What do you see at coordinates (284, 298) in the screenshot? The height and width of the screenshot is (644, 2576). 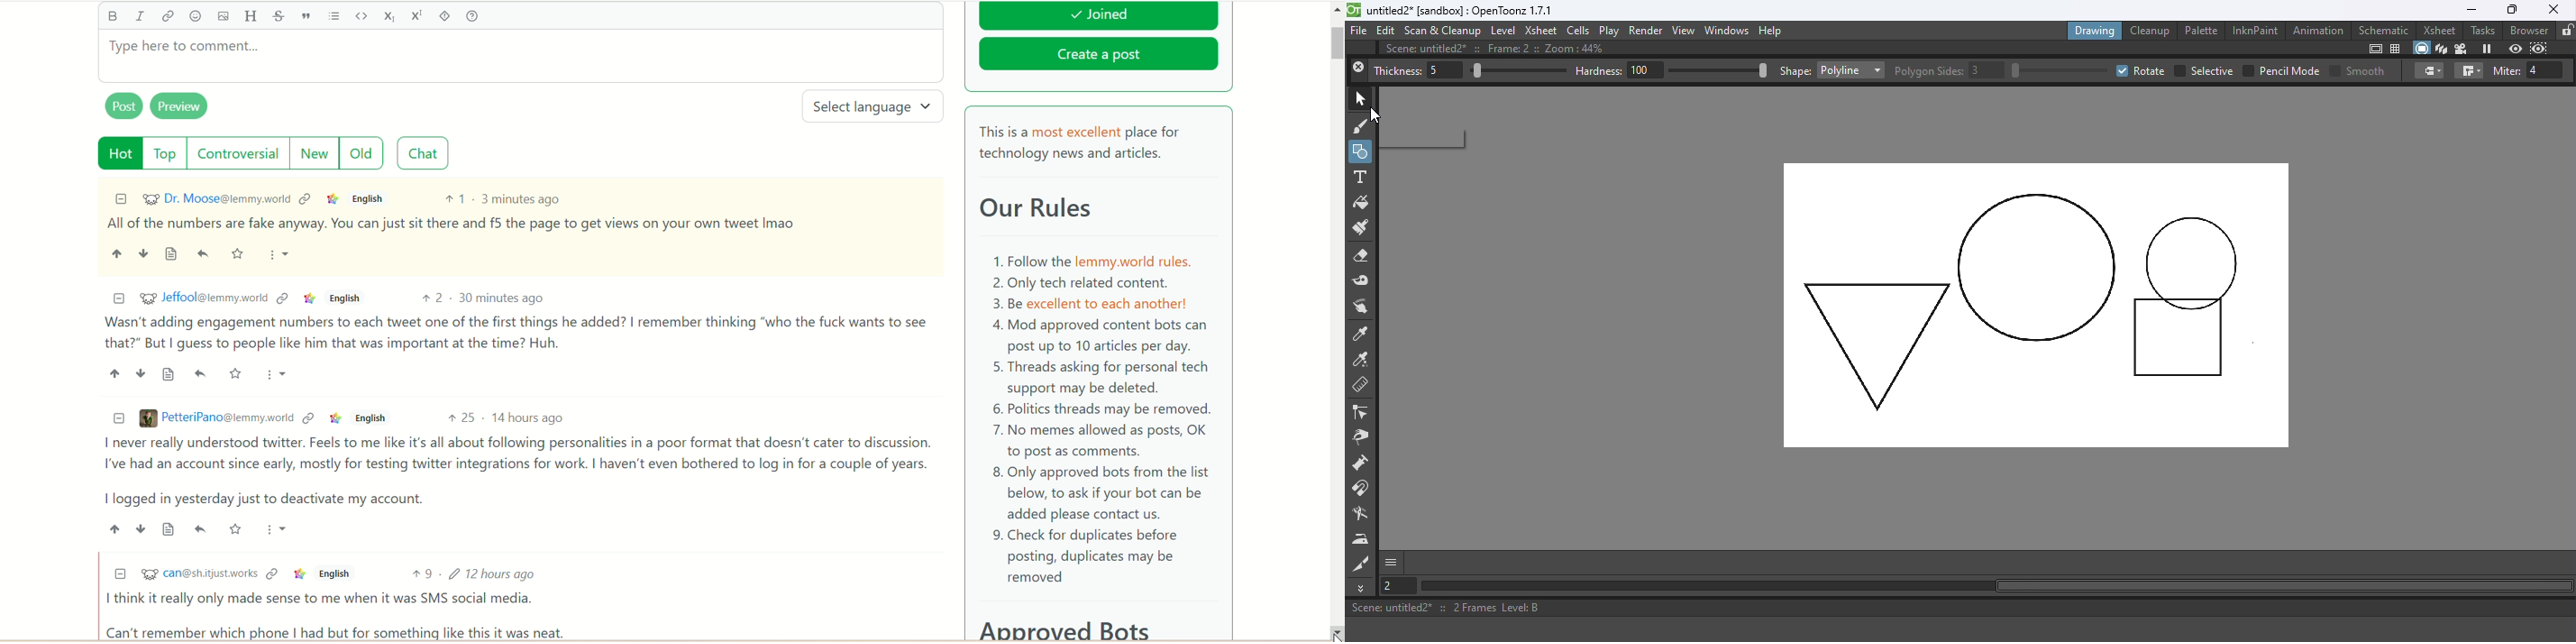 I see `Link` at bounding box center [284, 298].